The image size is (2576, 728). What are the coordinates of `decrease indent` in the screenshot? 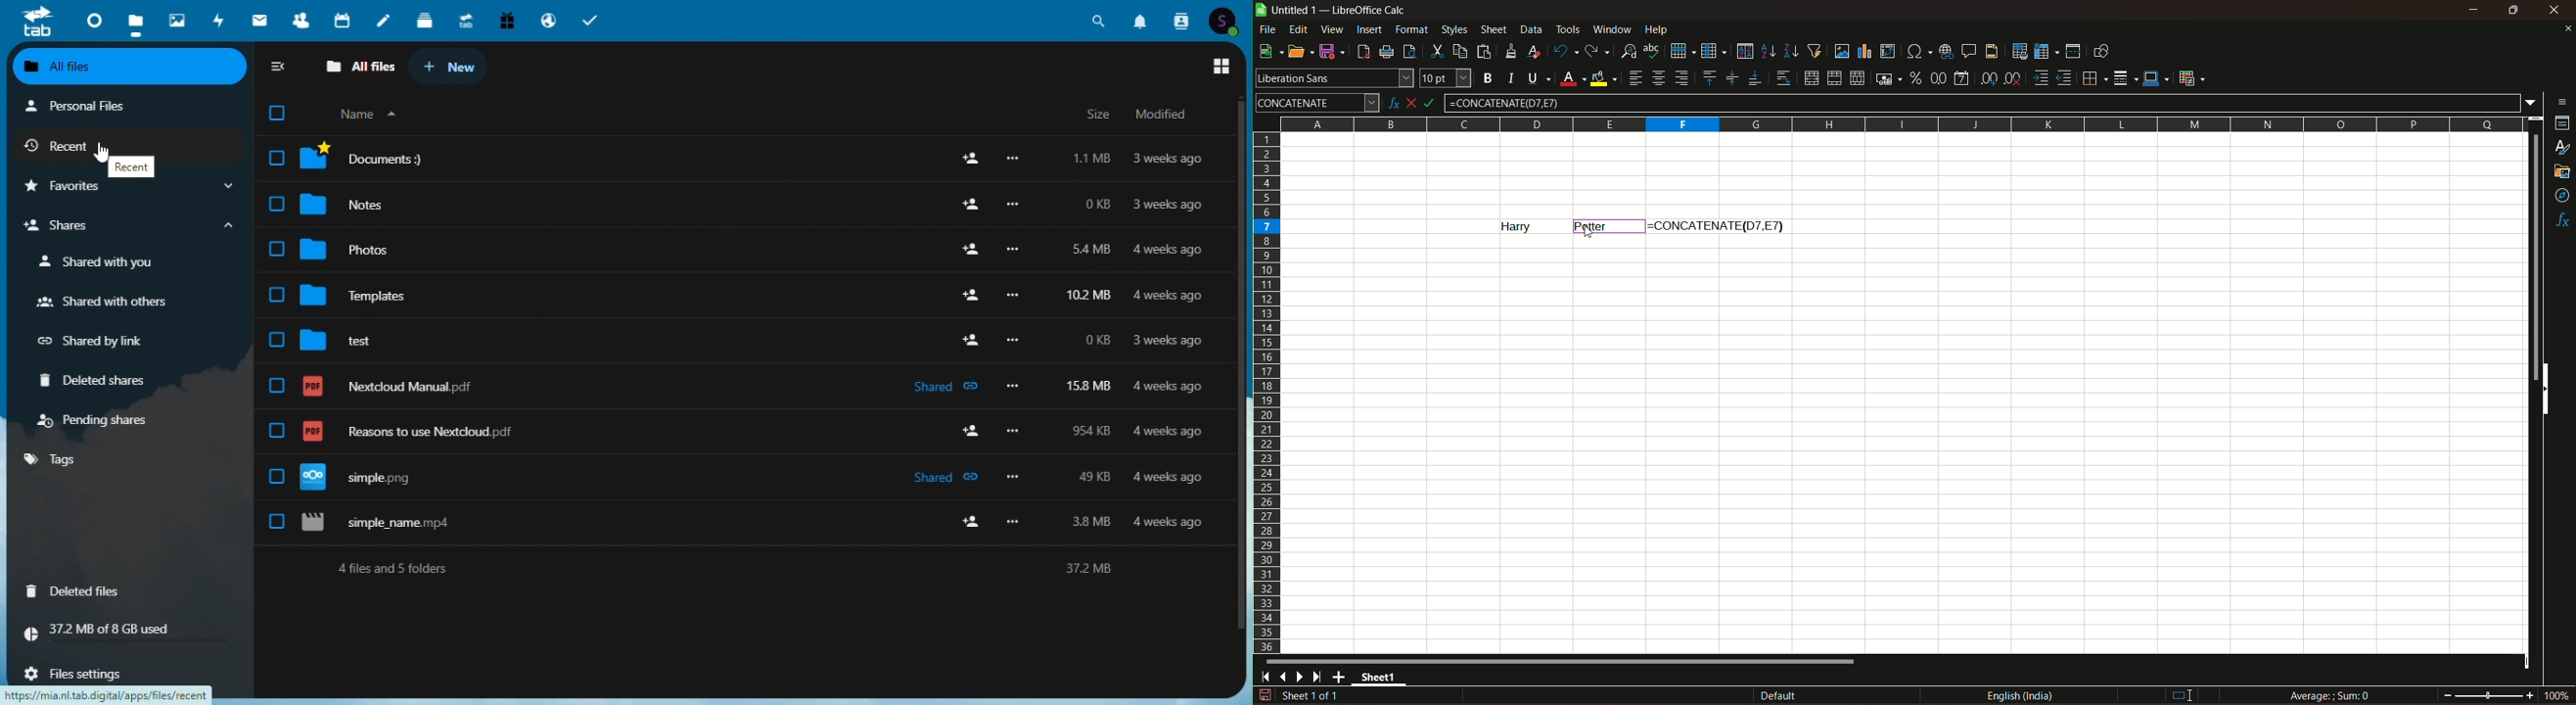 It's located at (2064, 78).